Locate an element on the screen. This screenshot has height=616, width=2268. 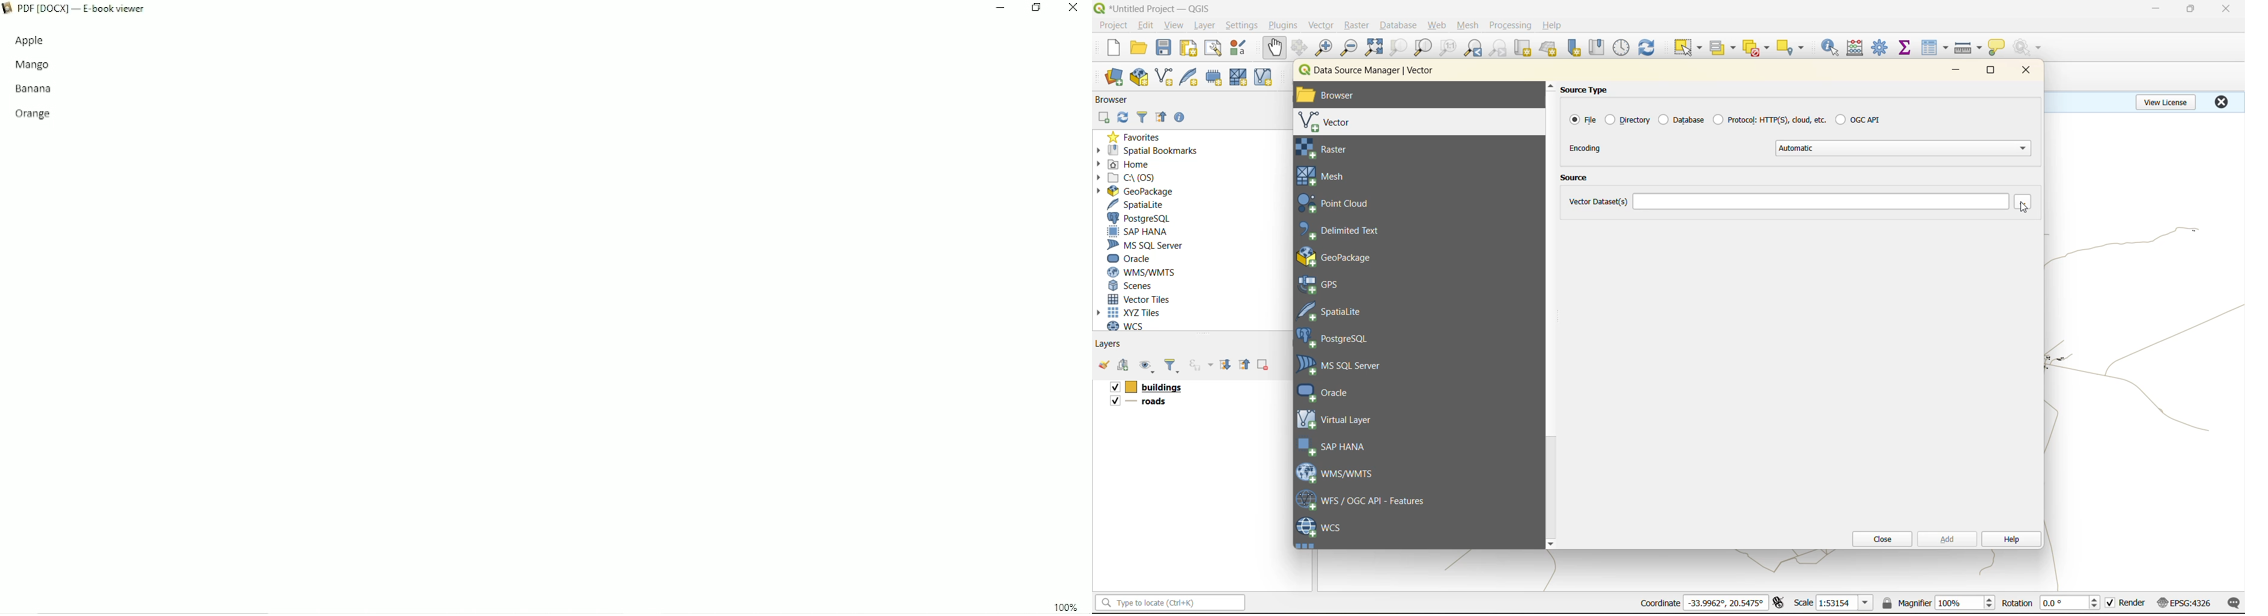
vector dataset is located at coordinates (1598, 201).